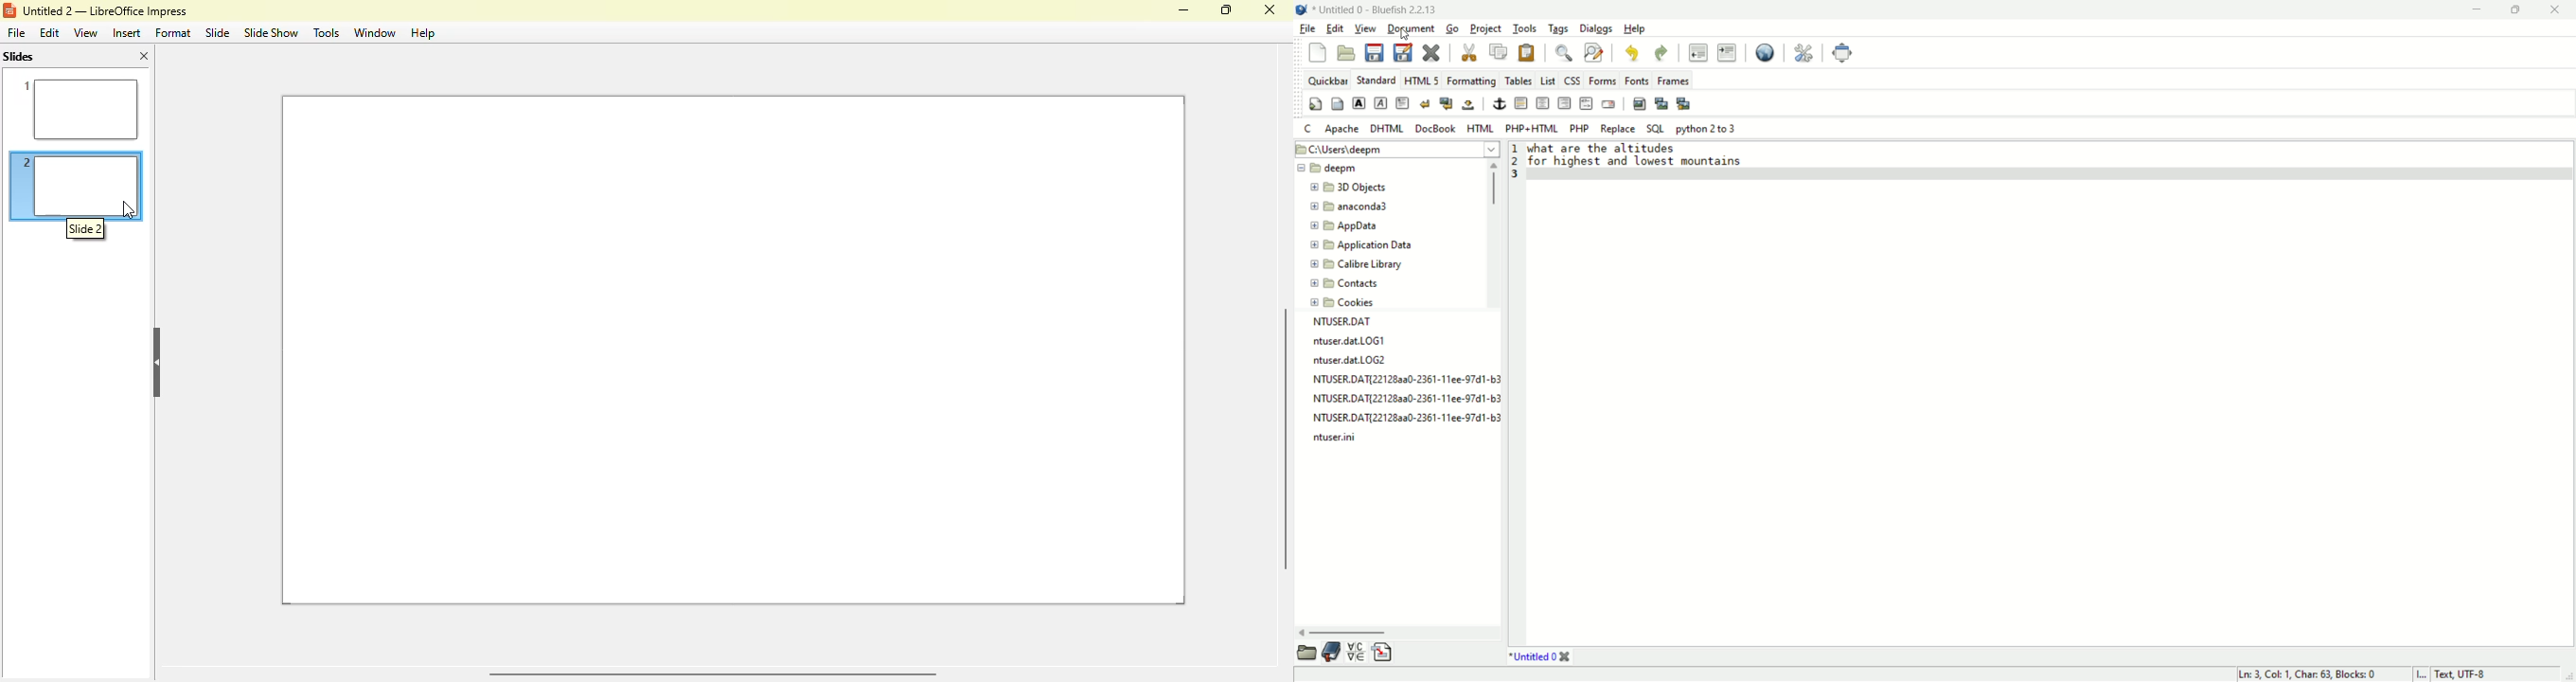 The image size is (2576, 700). Describe the element at coordinates (1406, 419) in the screenshot. I see `file name` at that location.